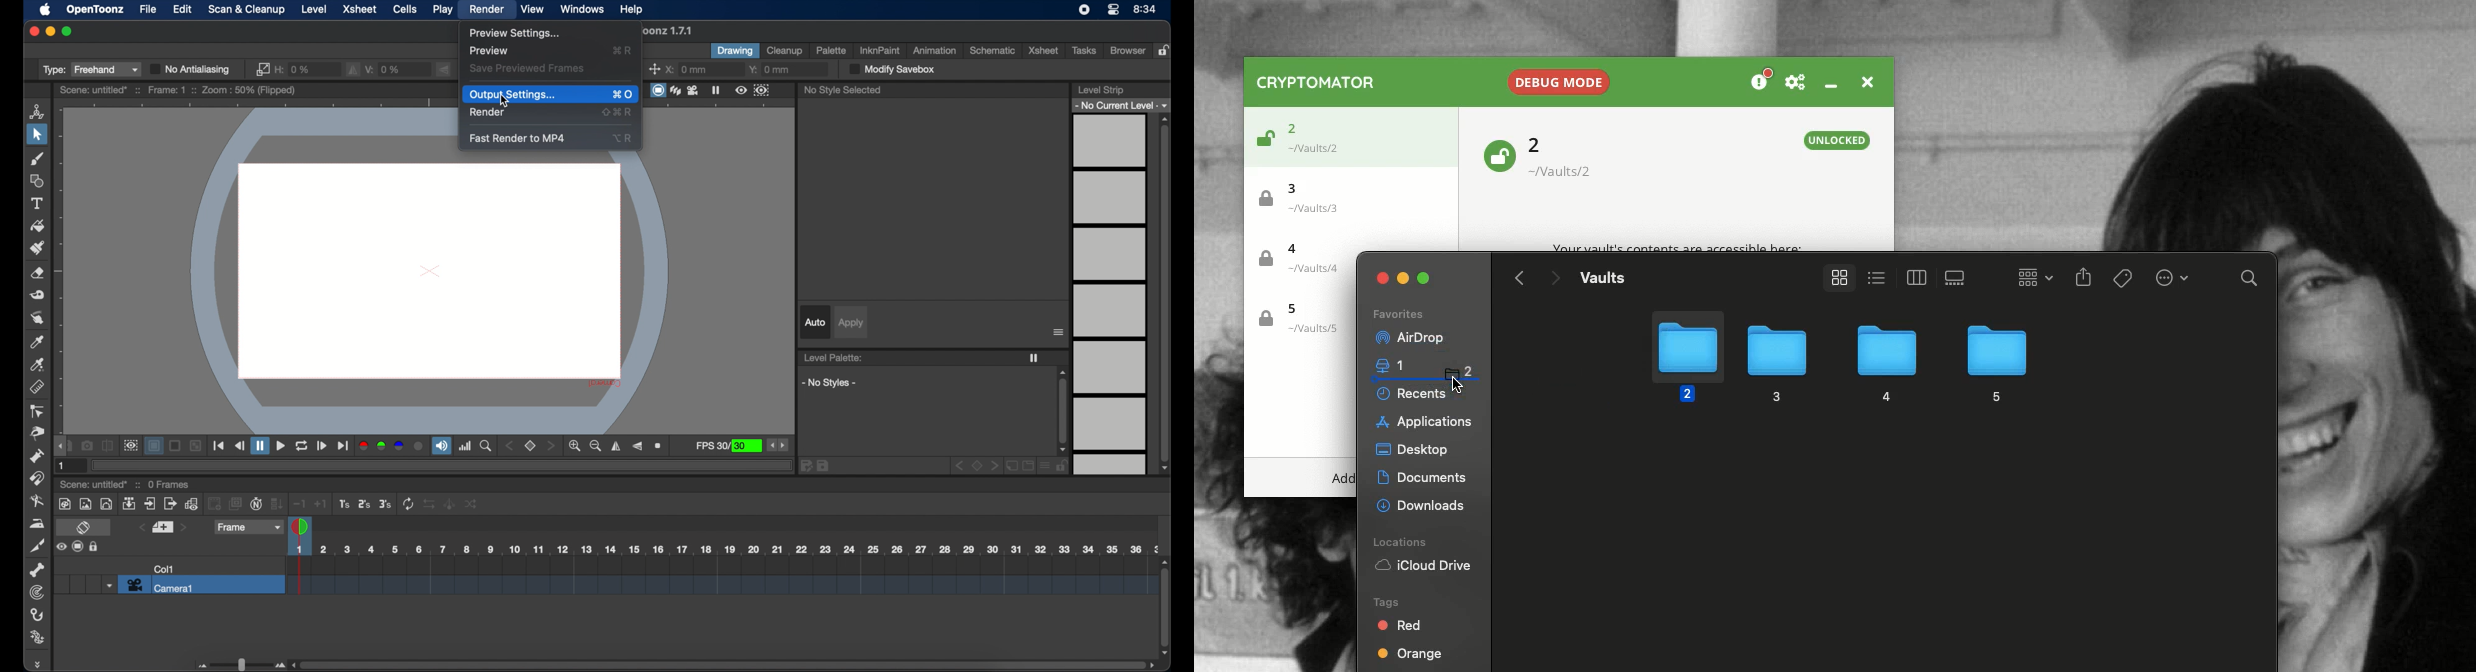  What do you see at coordinates (49, 31) in the screenshot?
I see `minimize` at bounding box center [49, 31].